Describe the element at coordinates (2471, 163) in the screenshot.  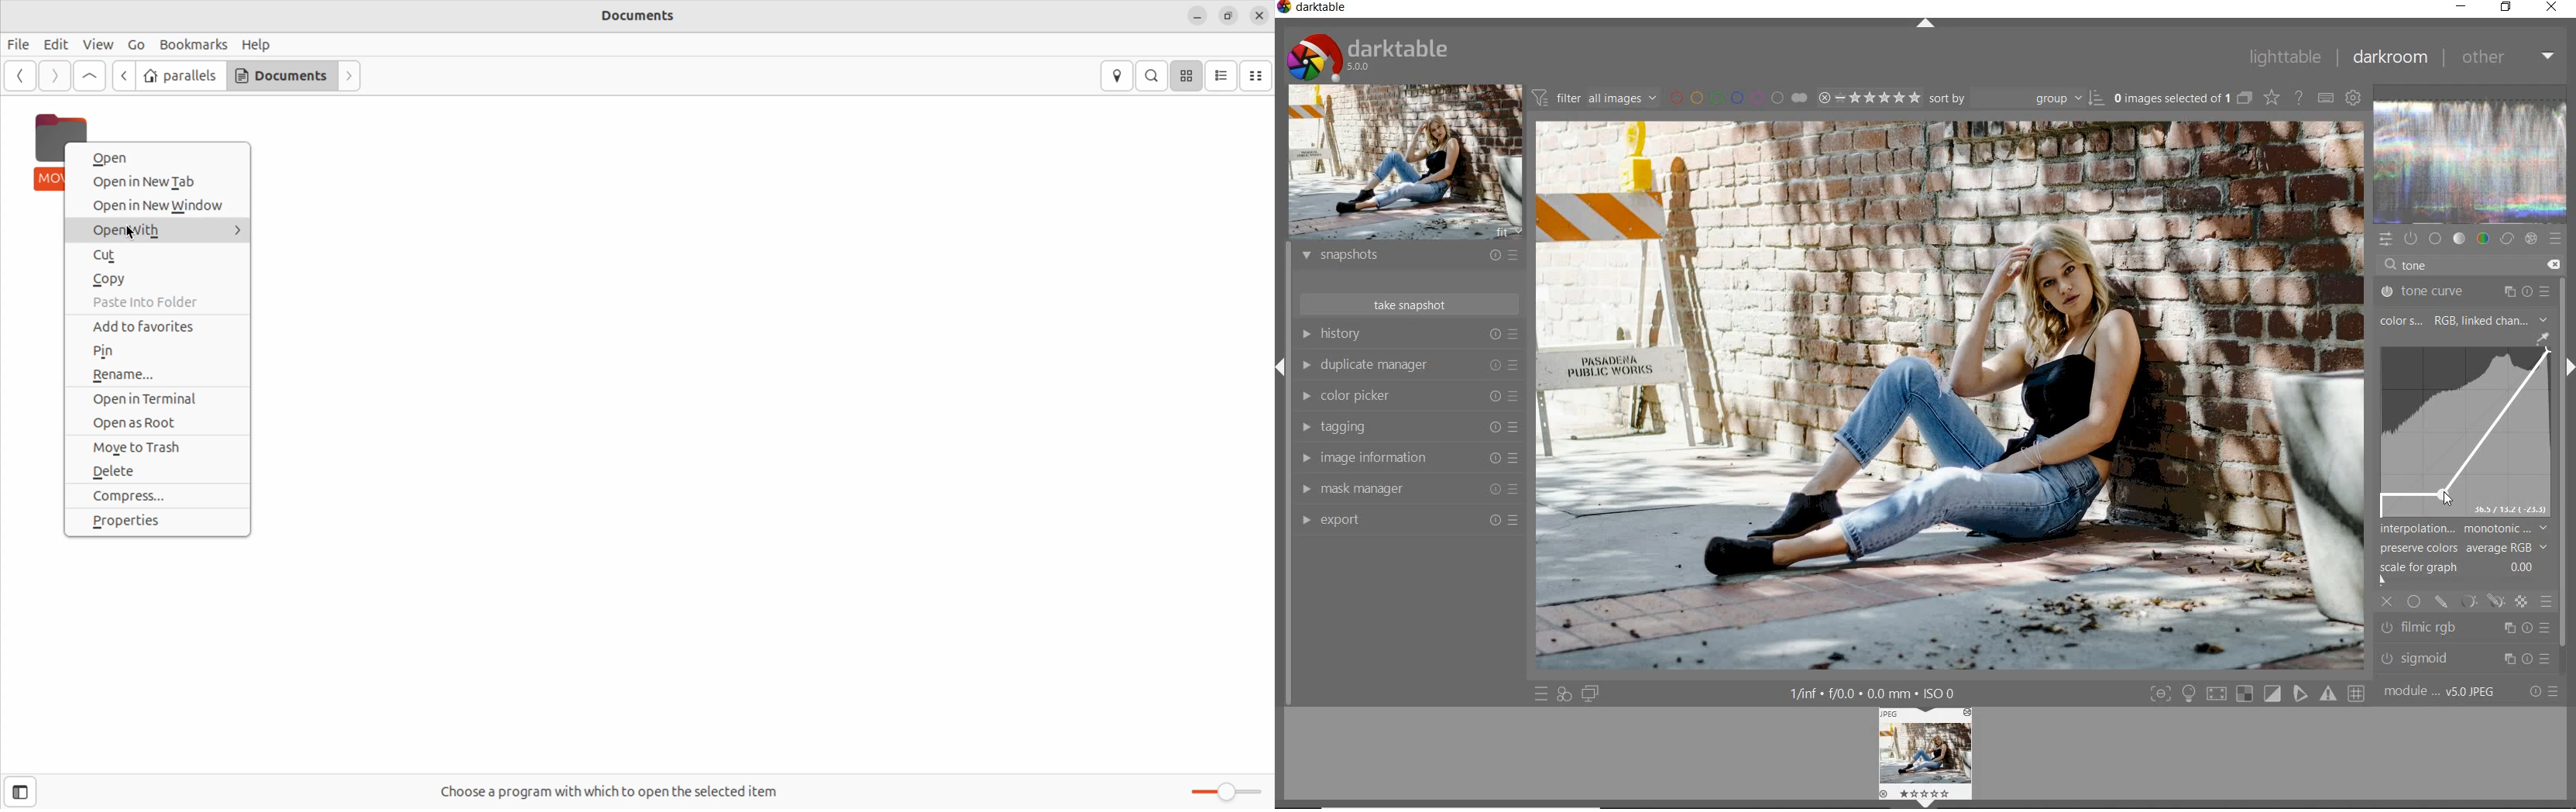
I see `waveform` at that location.